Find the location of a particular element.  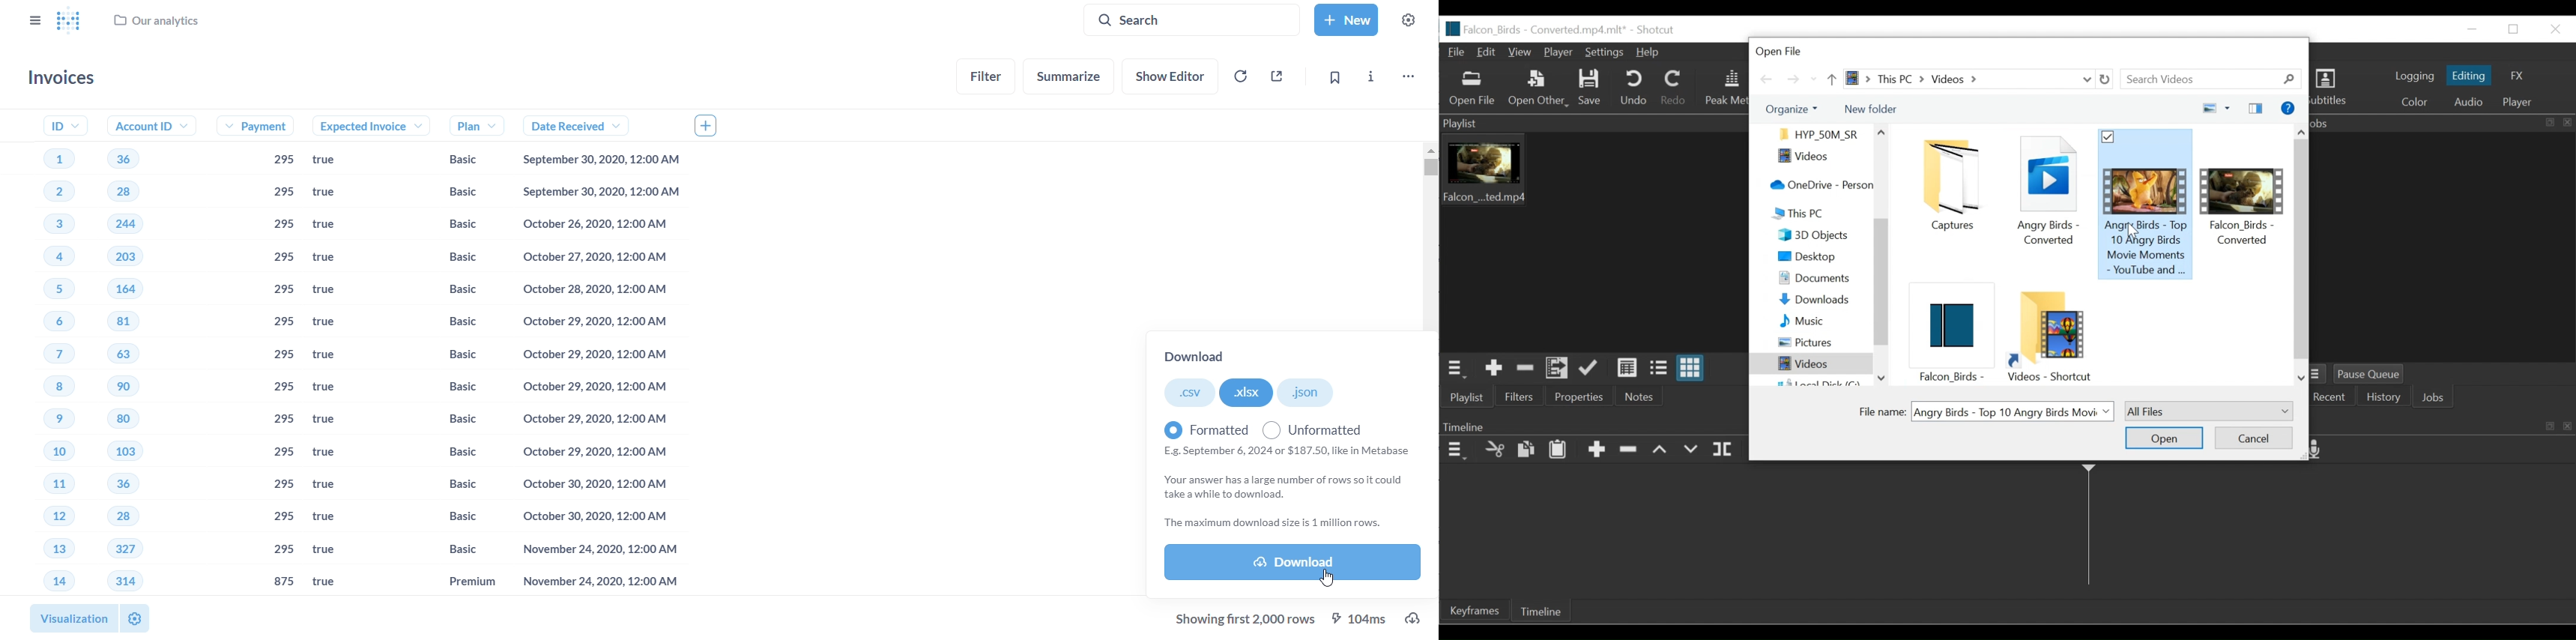

314 is located at coordinates (124, 580).